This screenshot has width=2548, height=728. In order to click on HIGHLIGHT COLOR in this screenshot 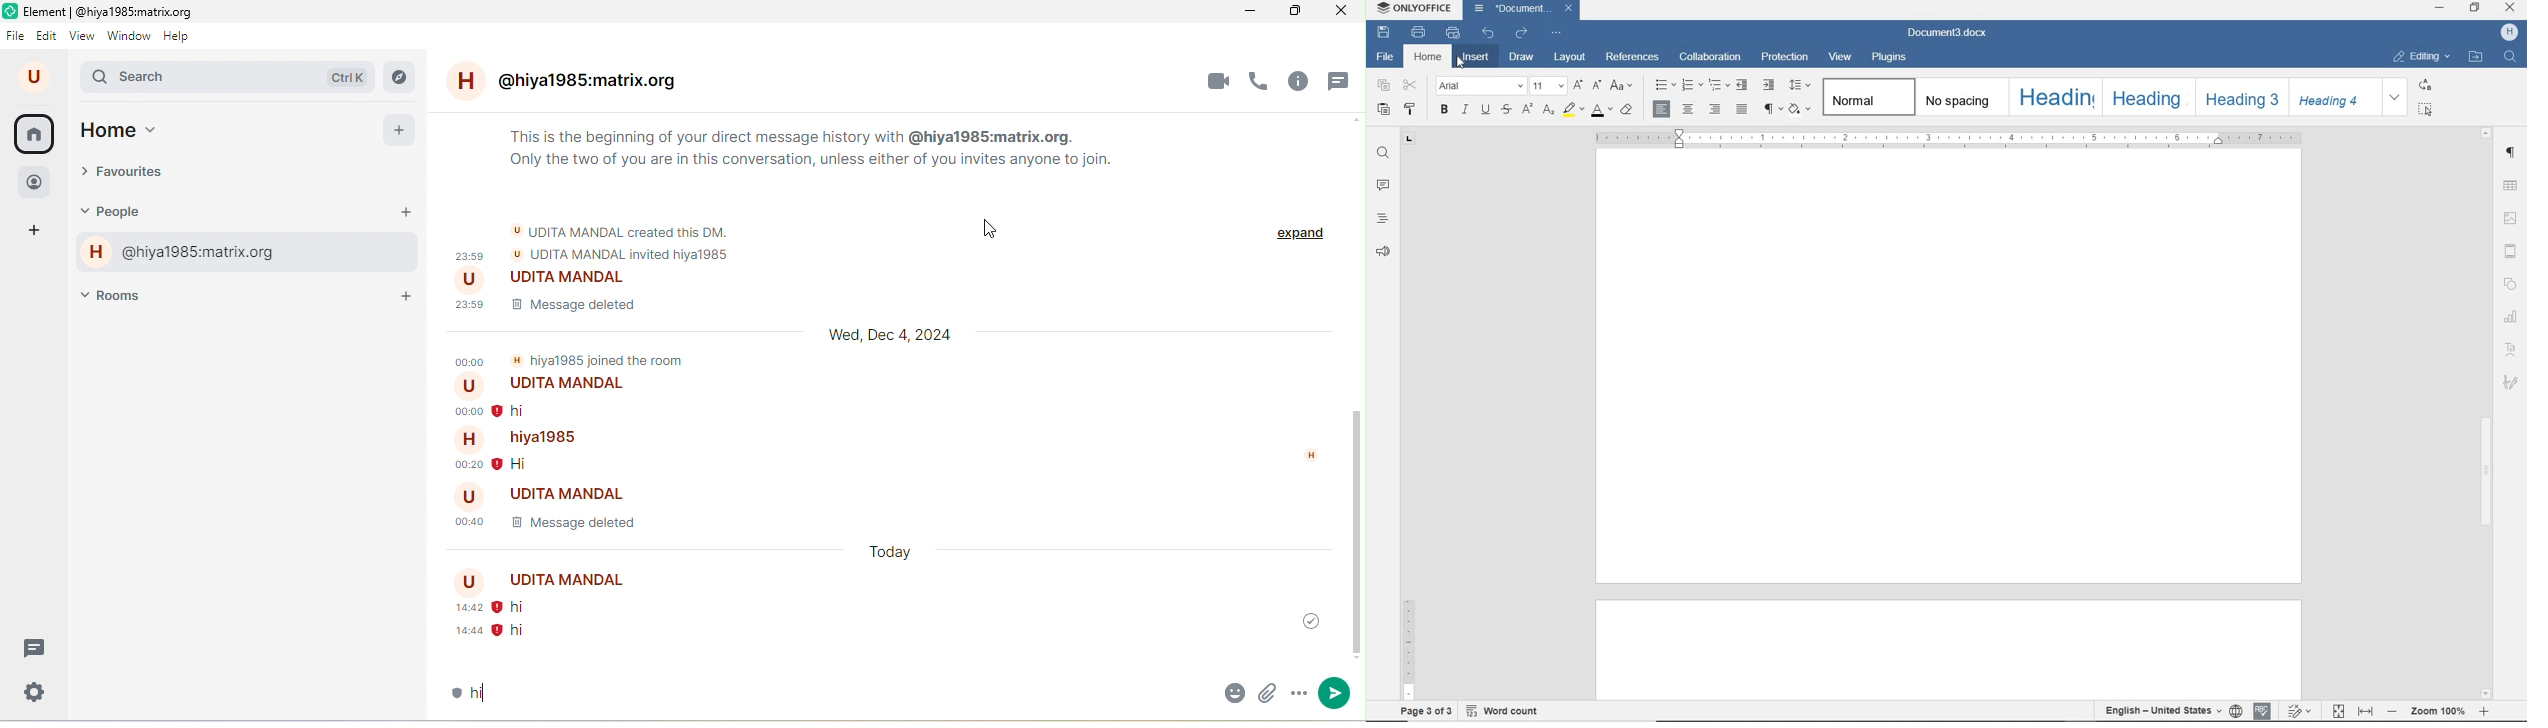, I will do `click(1572, 109)`.